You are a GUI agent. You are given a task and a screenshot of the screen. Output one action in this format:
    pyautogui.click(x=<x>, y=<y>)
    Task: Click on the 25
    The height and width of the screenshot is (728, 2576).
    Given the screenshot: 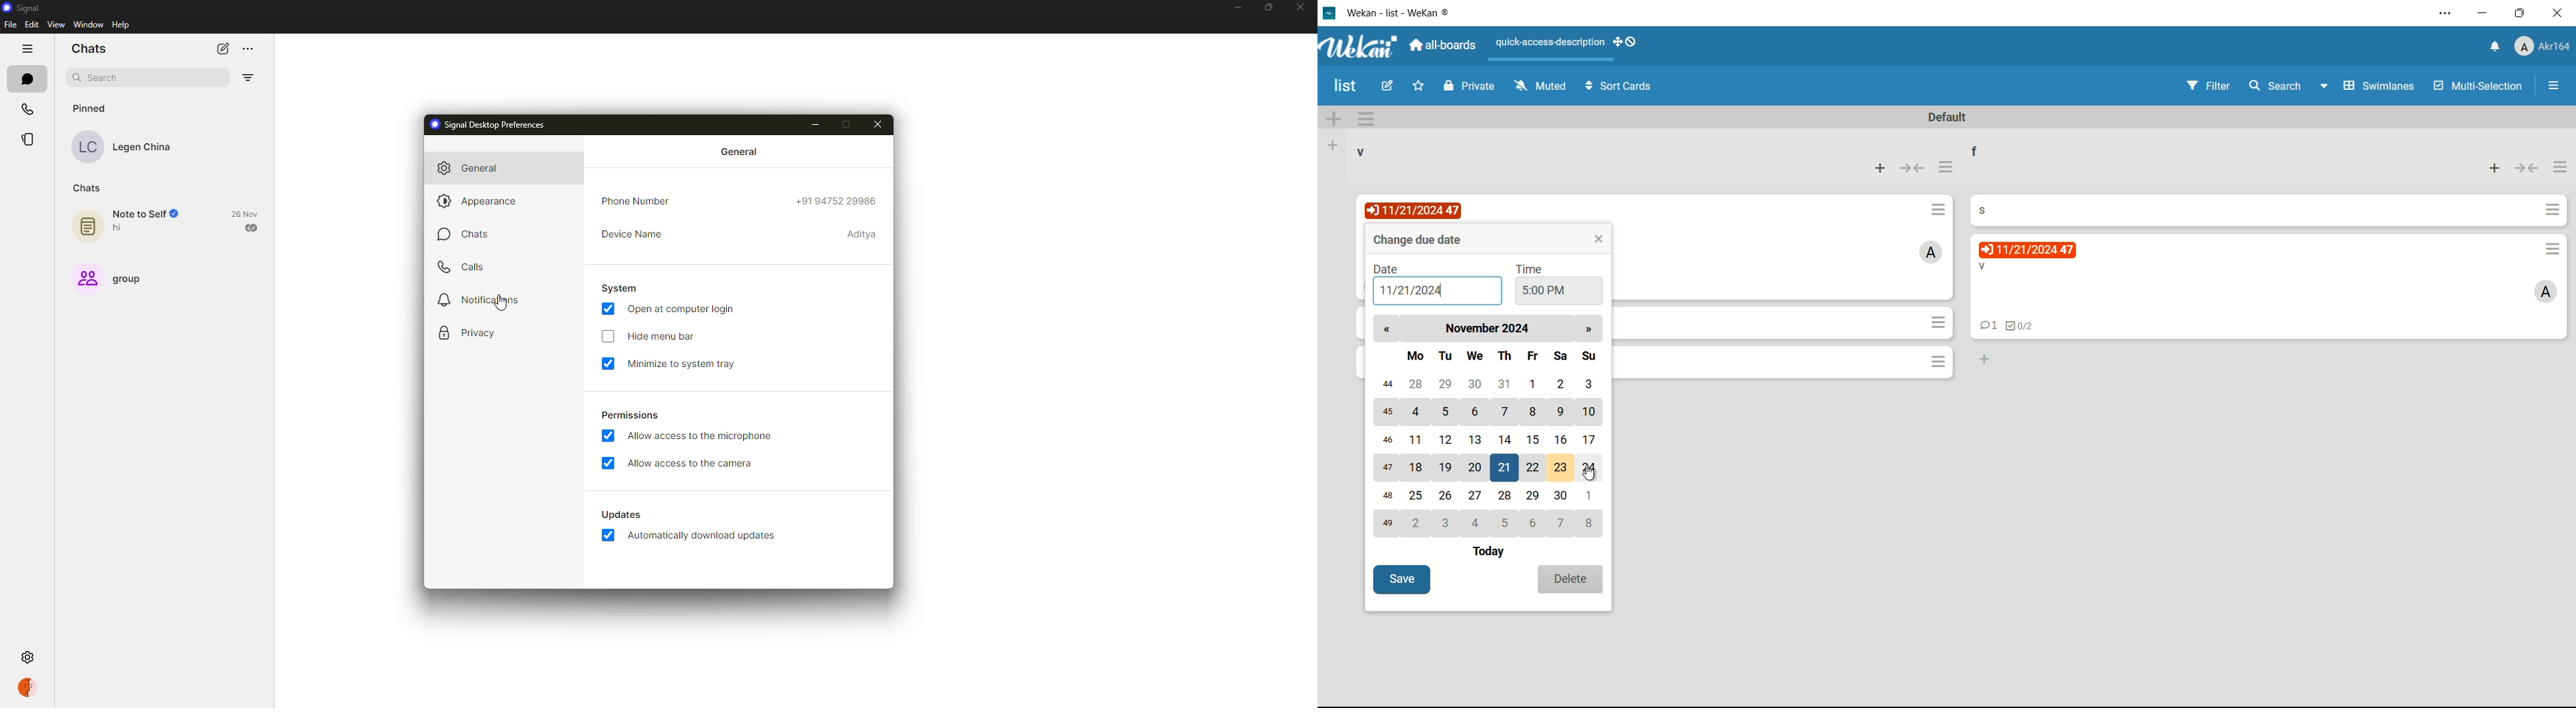 What is the action you would take?
    pyautogui.click(x=1417, y=497)
    